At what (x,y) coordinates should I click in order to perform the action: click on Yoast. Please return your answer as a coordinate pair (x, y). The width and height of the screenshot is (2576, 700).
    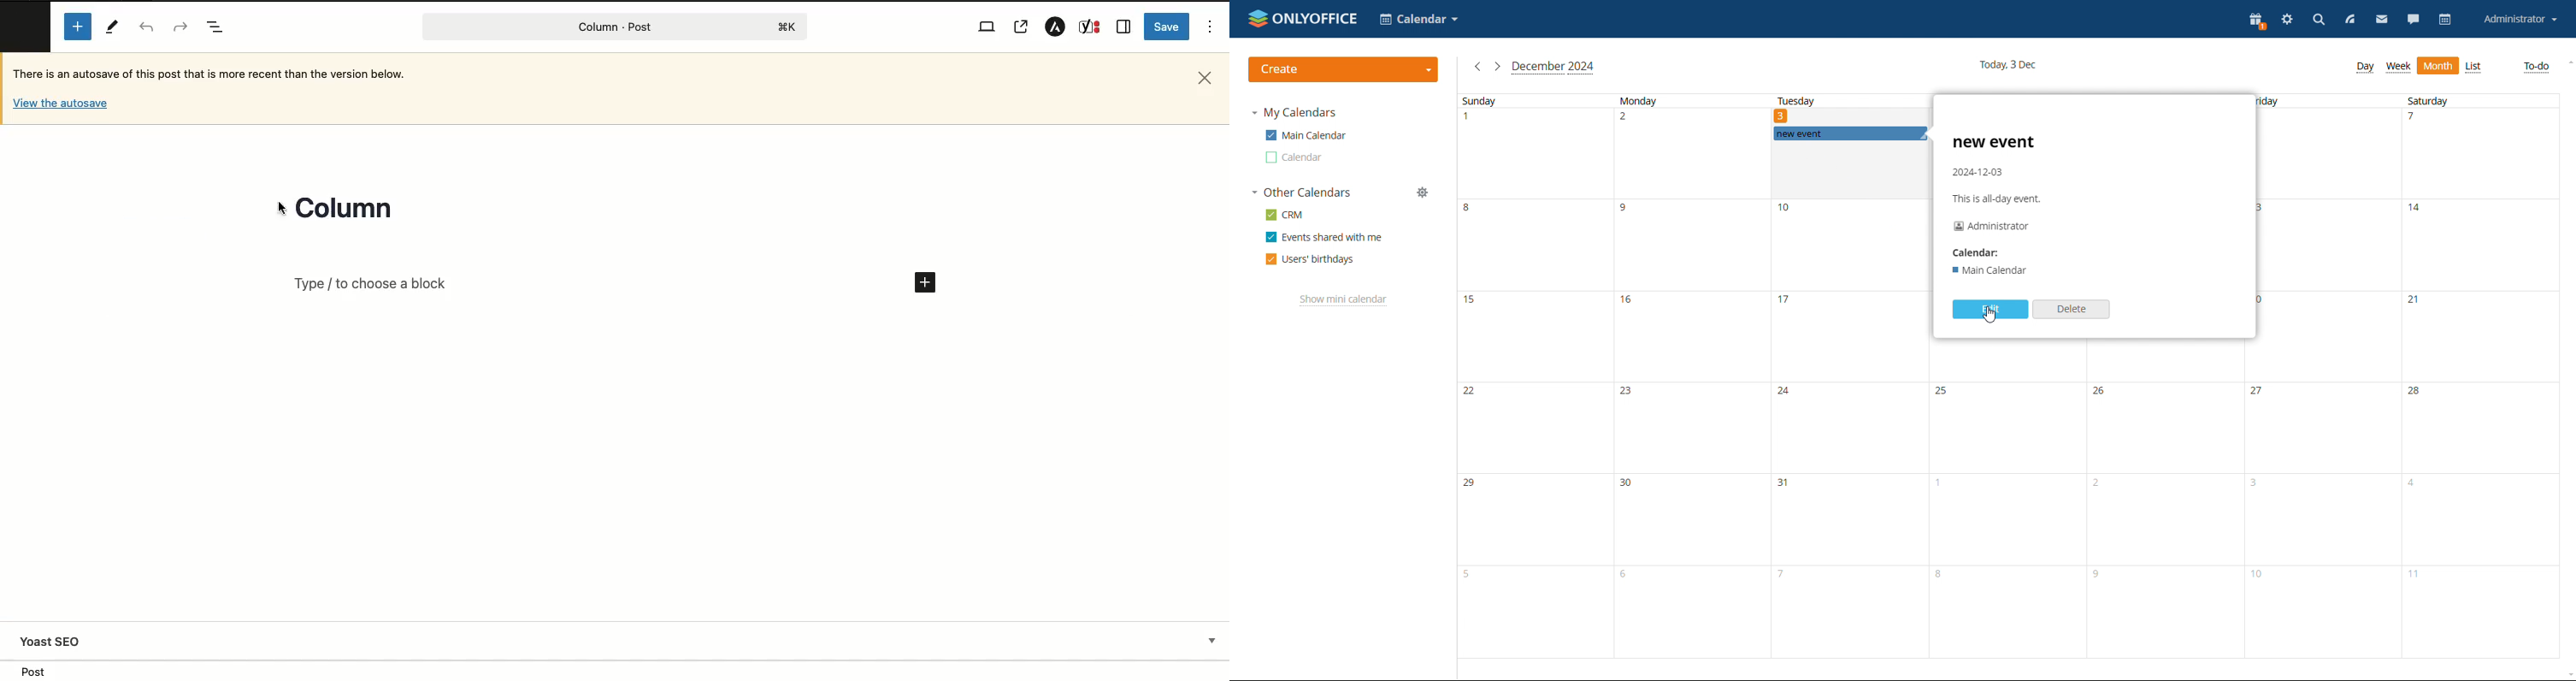
    Looking at the image, I should click on (1089, 27).